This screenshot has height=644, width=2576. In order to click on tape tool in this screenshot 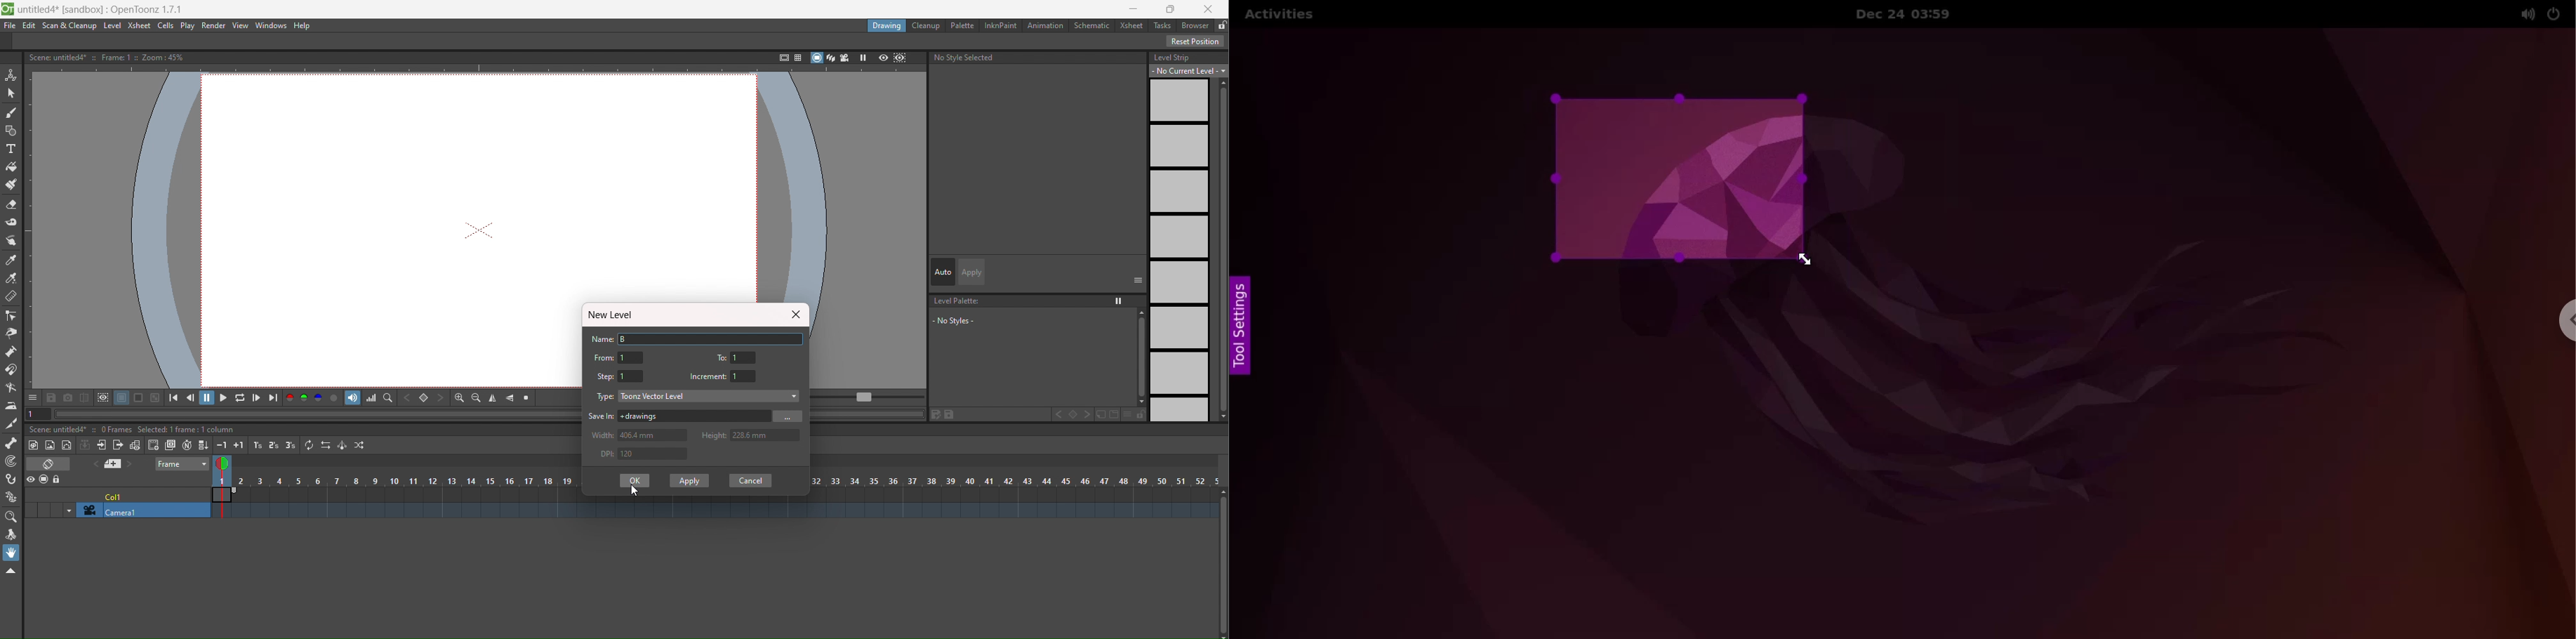, I will do `click(12, 222)`.